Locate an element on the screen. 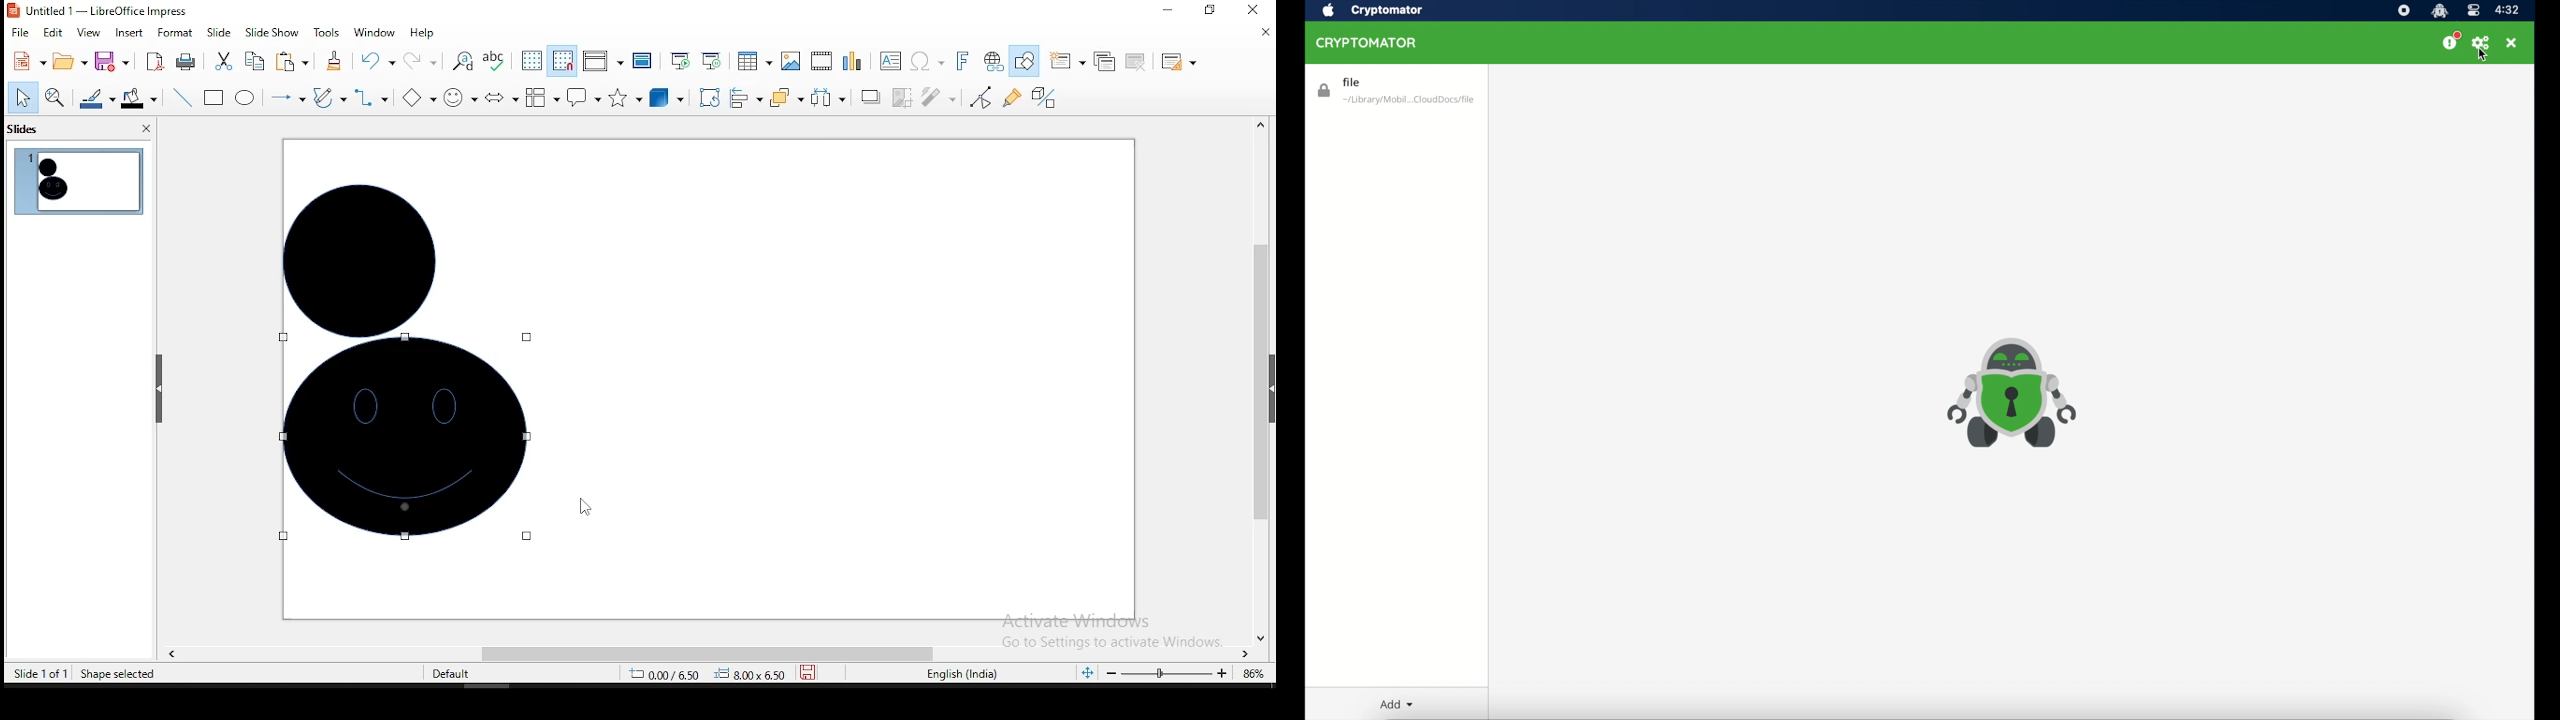 This screenshot has height=728, width=2576.  slide layout is located at coordinates (1178, 63).